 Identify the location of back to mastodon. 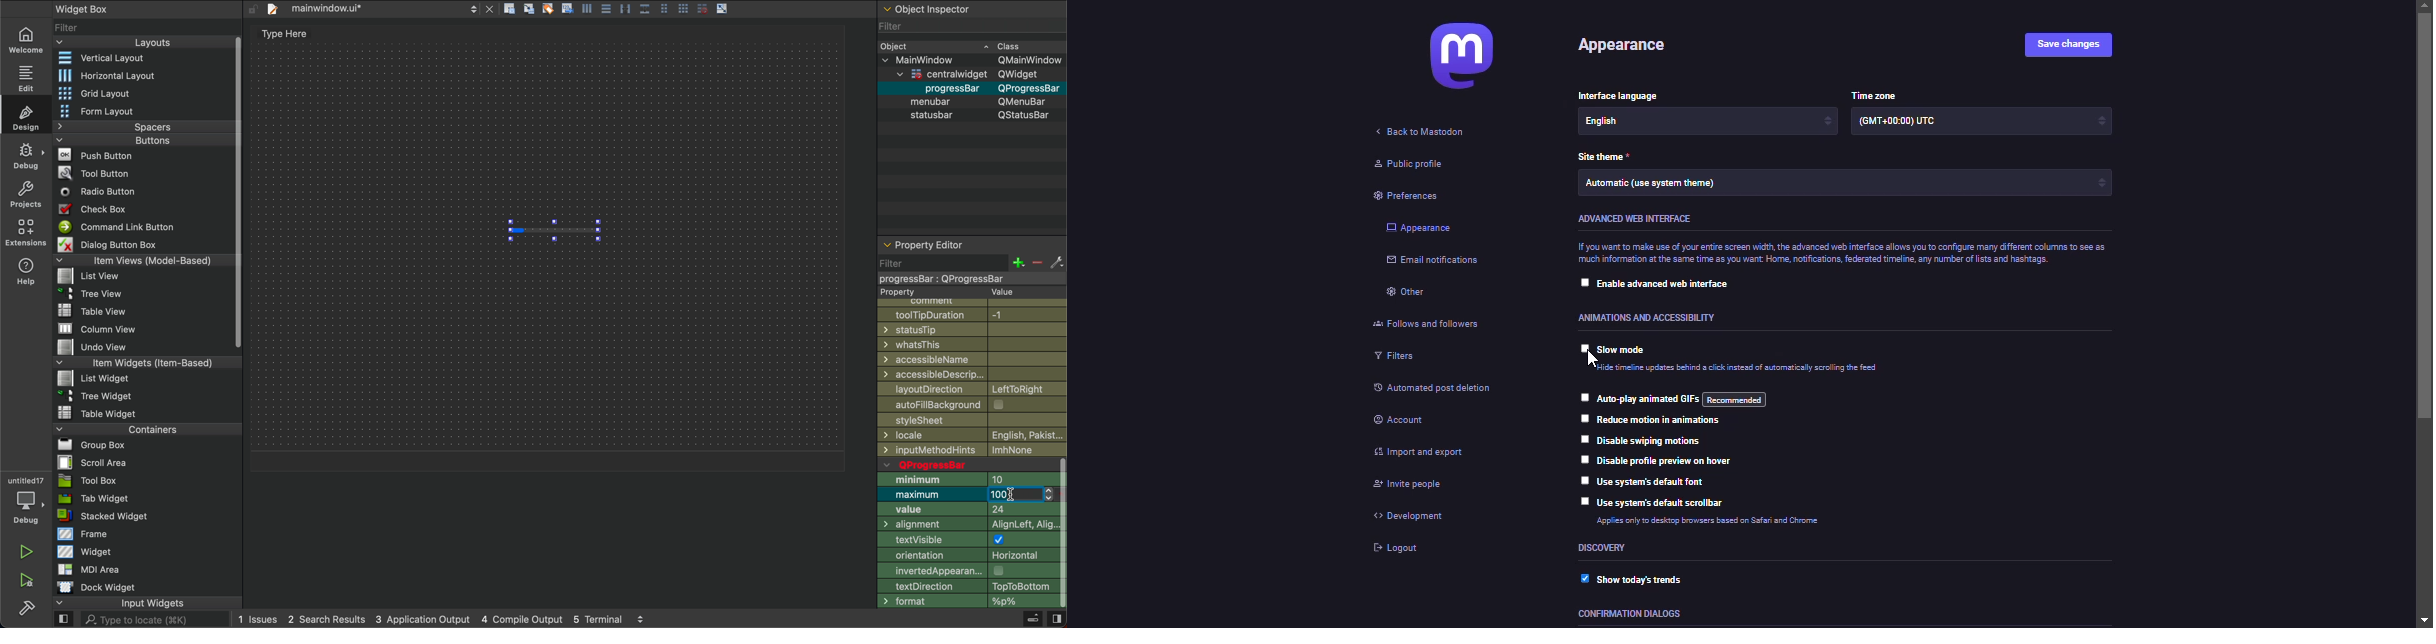
(1422, 131).